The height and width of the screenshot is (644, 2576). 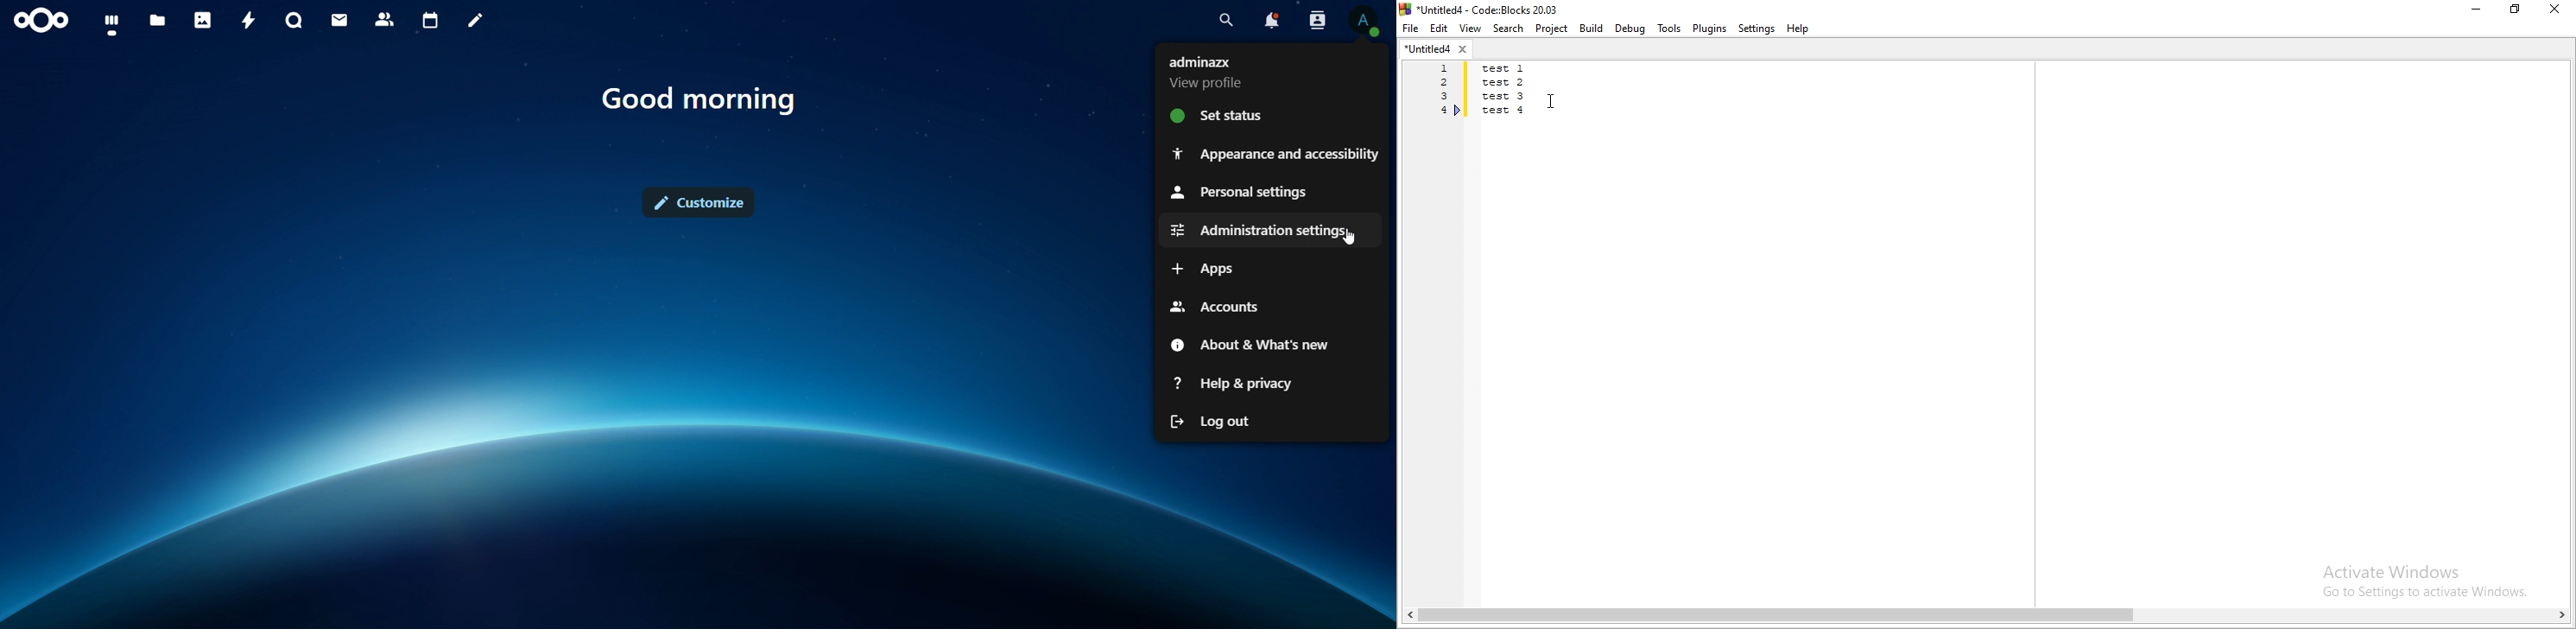 I want to click on log out, so click(x=1212, y=421).